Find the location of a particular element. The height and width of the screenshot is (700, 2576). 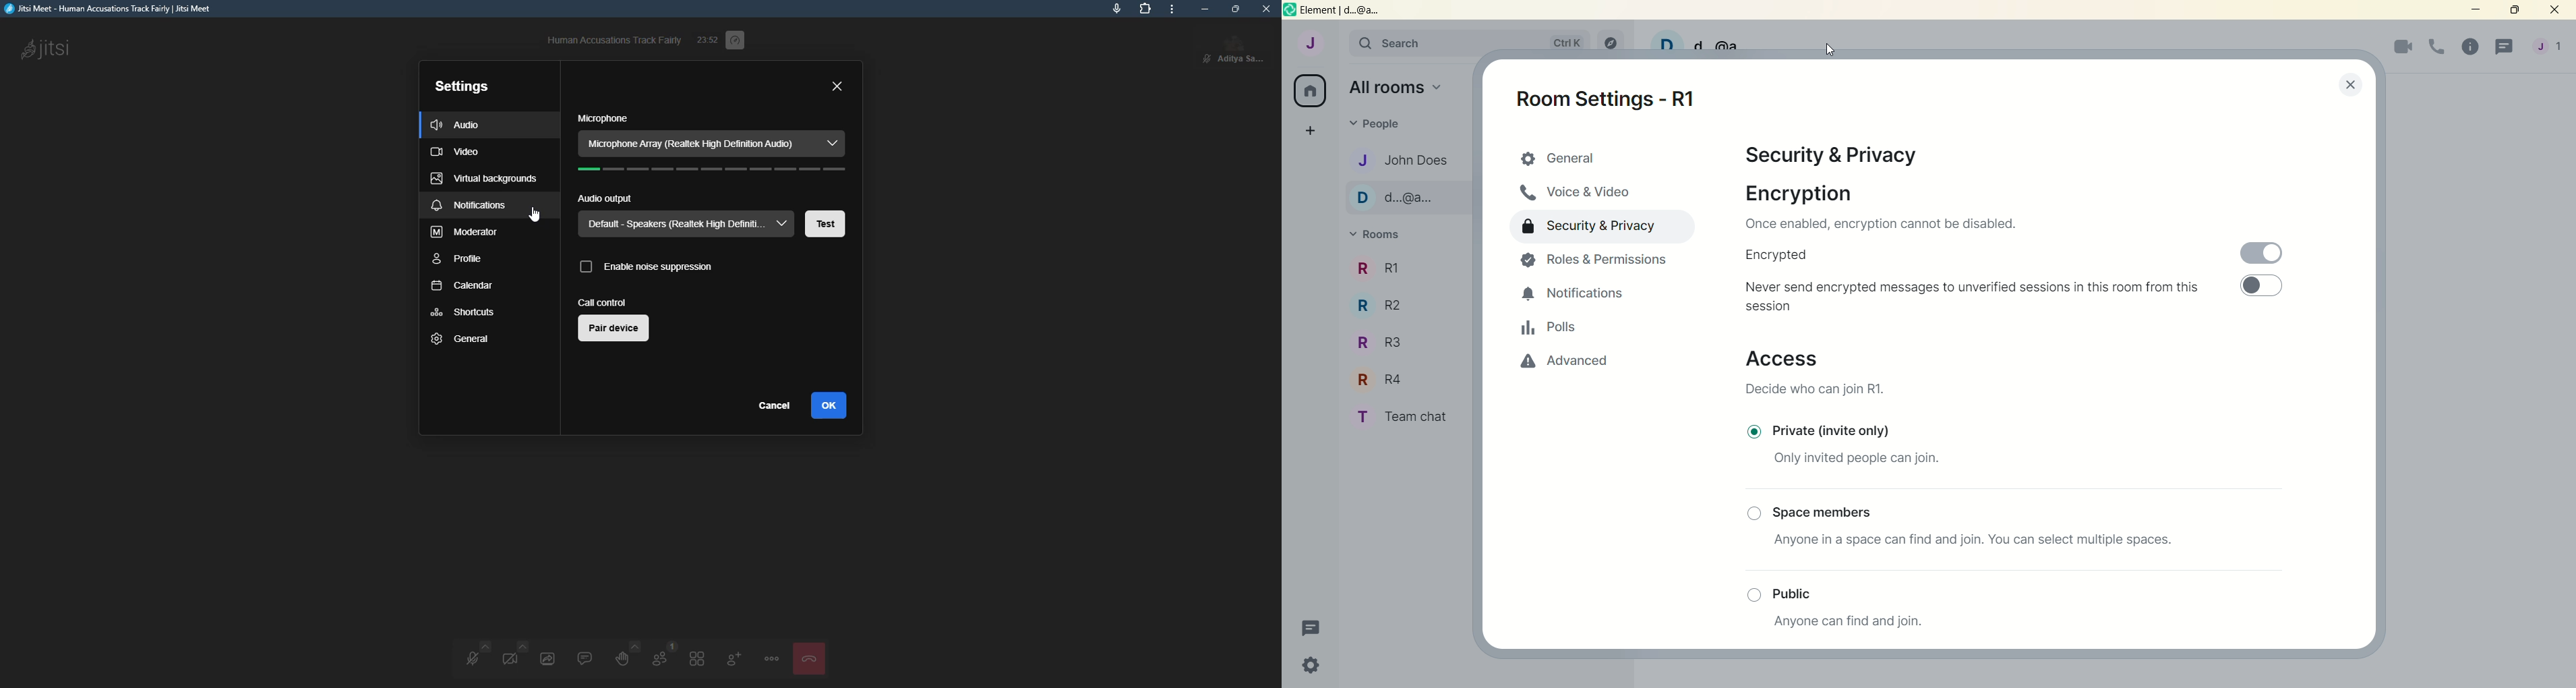

close is located at coordinates (2337, 86).